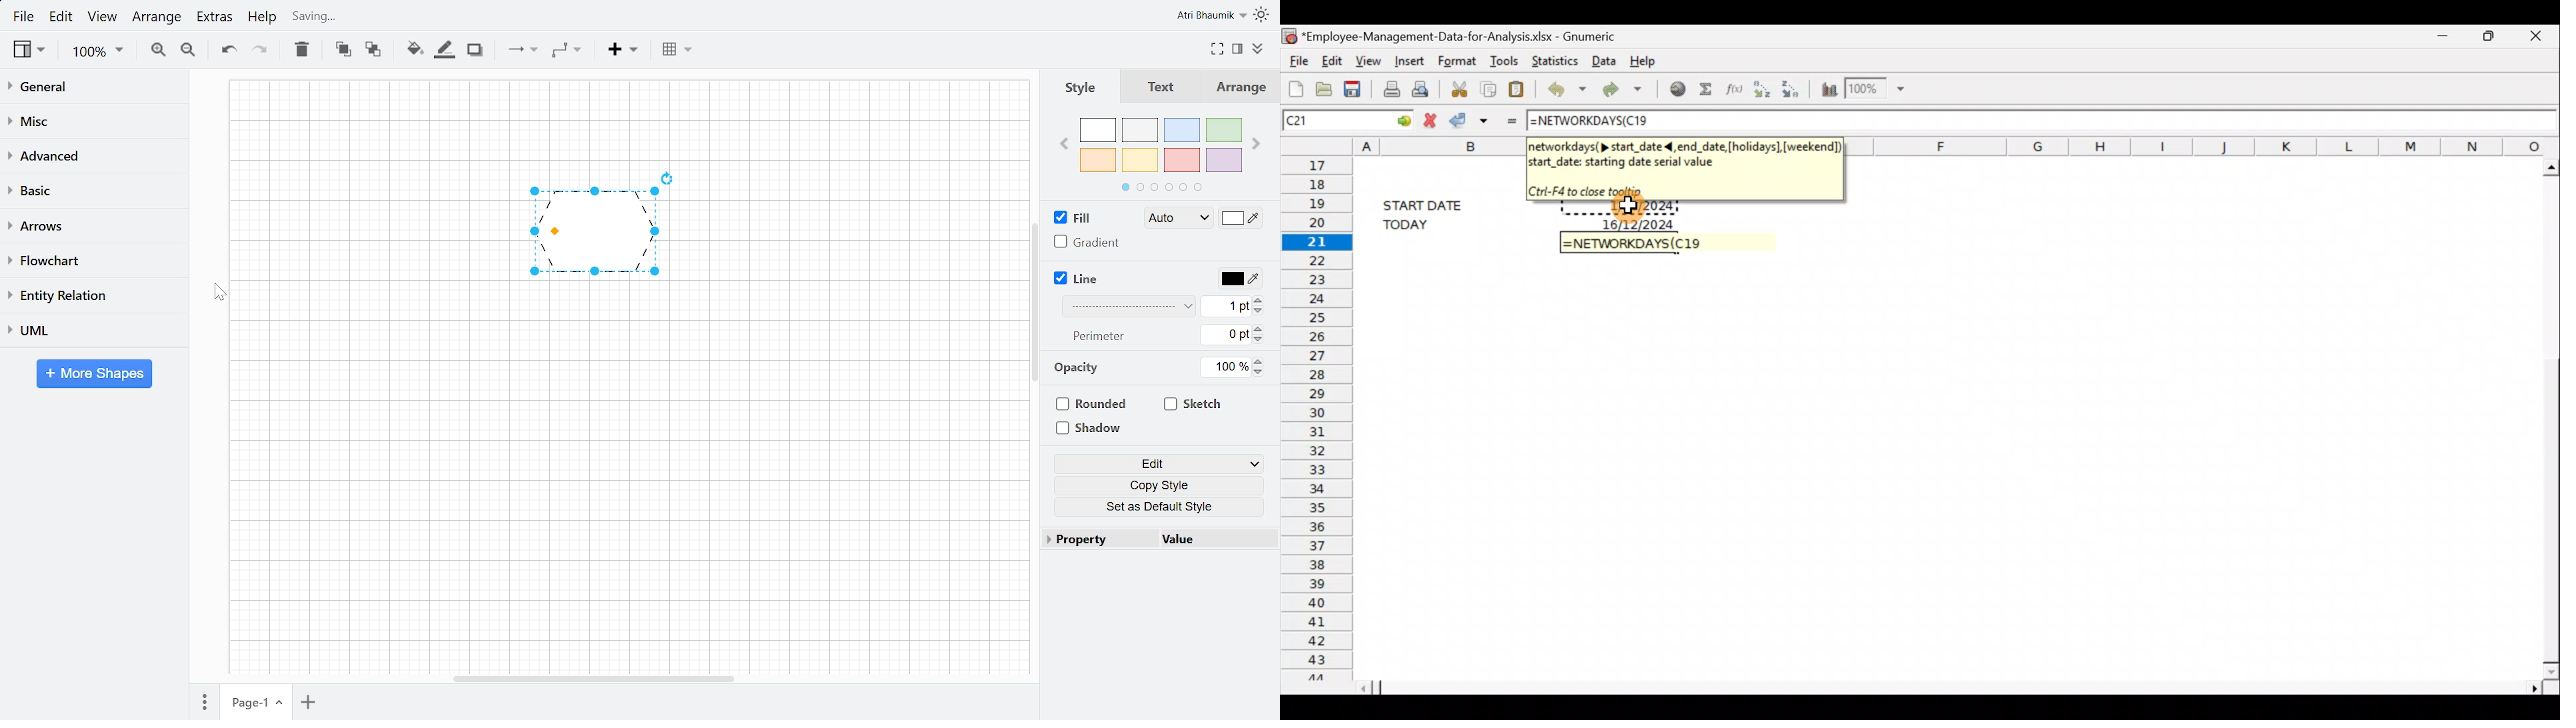  Describe the element at coordinates (595, 232) in the screenshot. I see `Line of Pentagon changed` at that location.